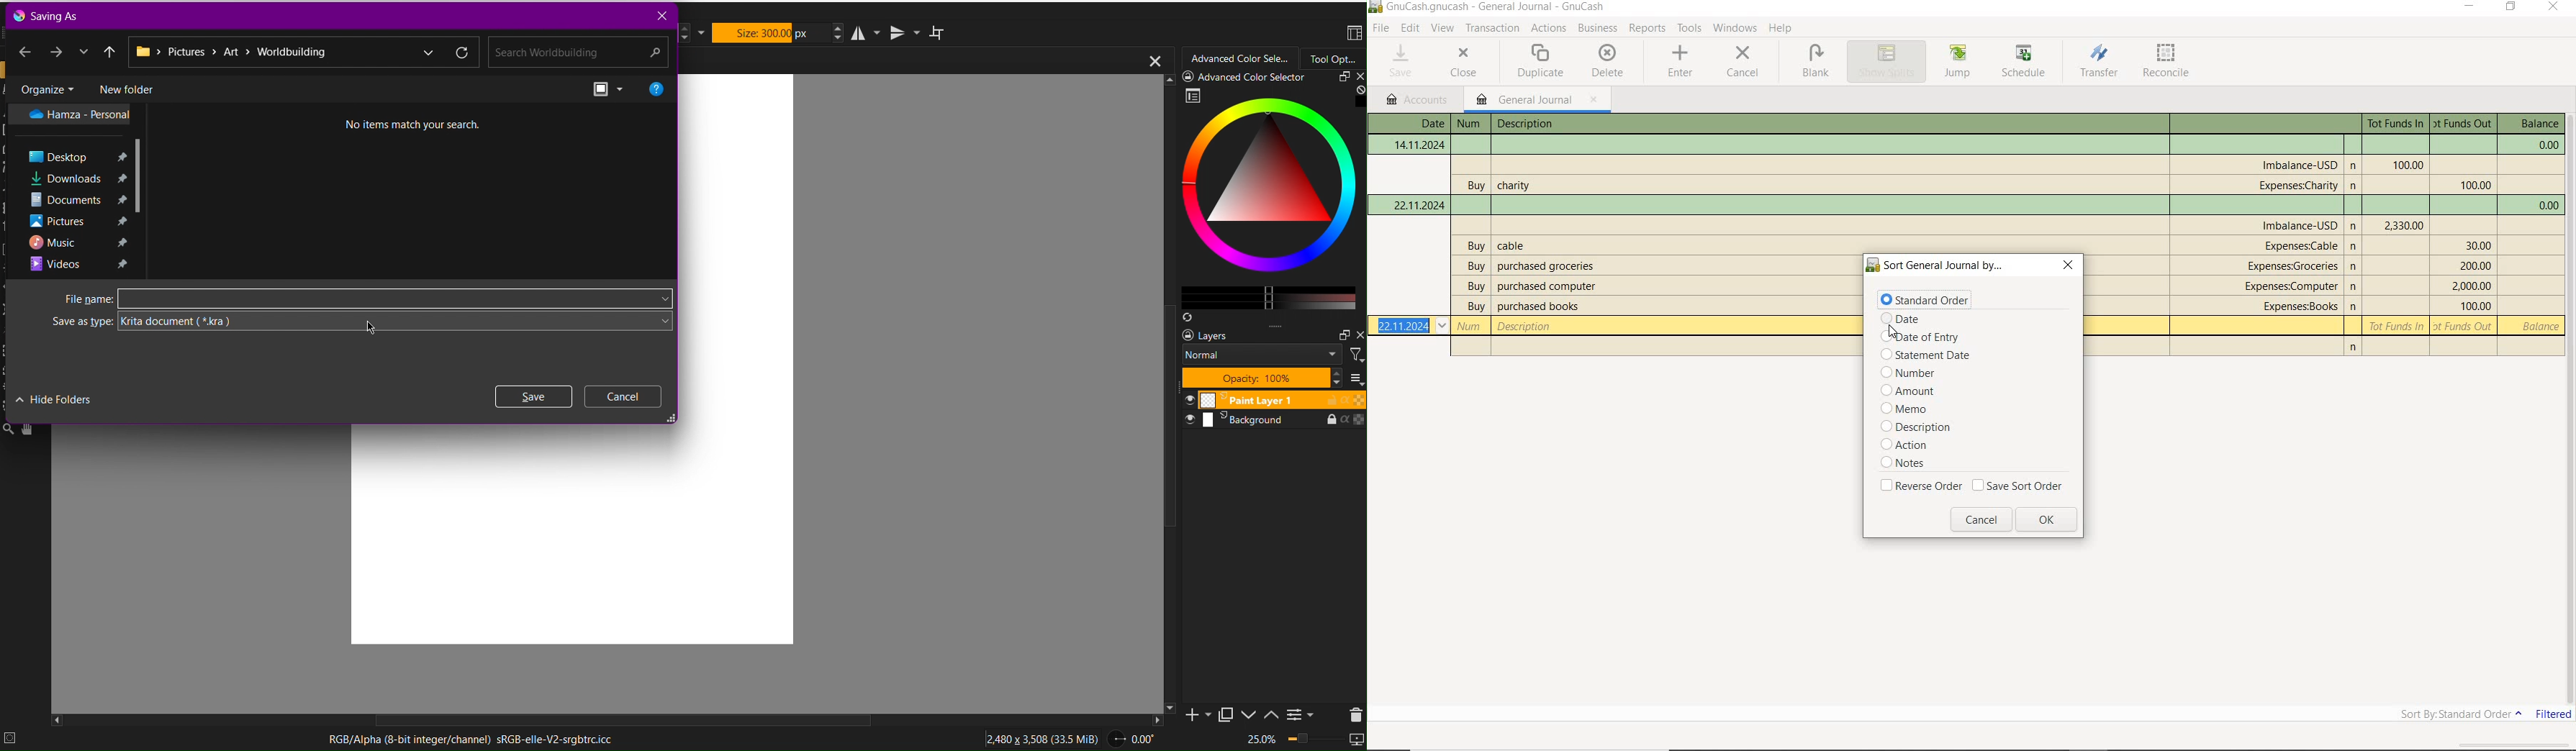 This screenshot has height=756, width=2576. What do you see at coordinates (1549, 29) in the screenshot?
I see `ACTIONS` at bounding box center [1549, 29].